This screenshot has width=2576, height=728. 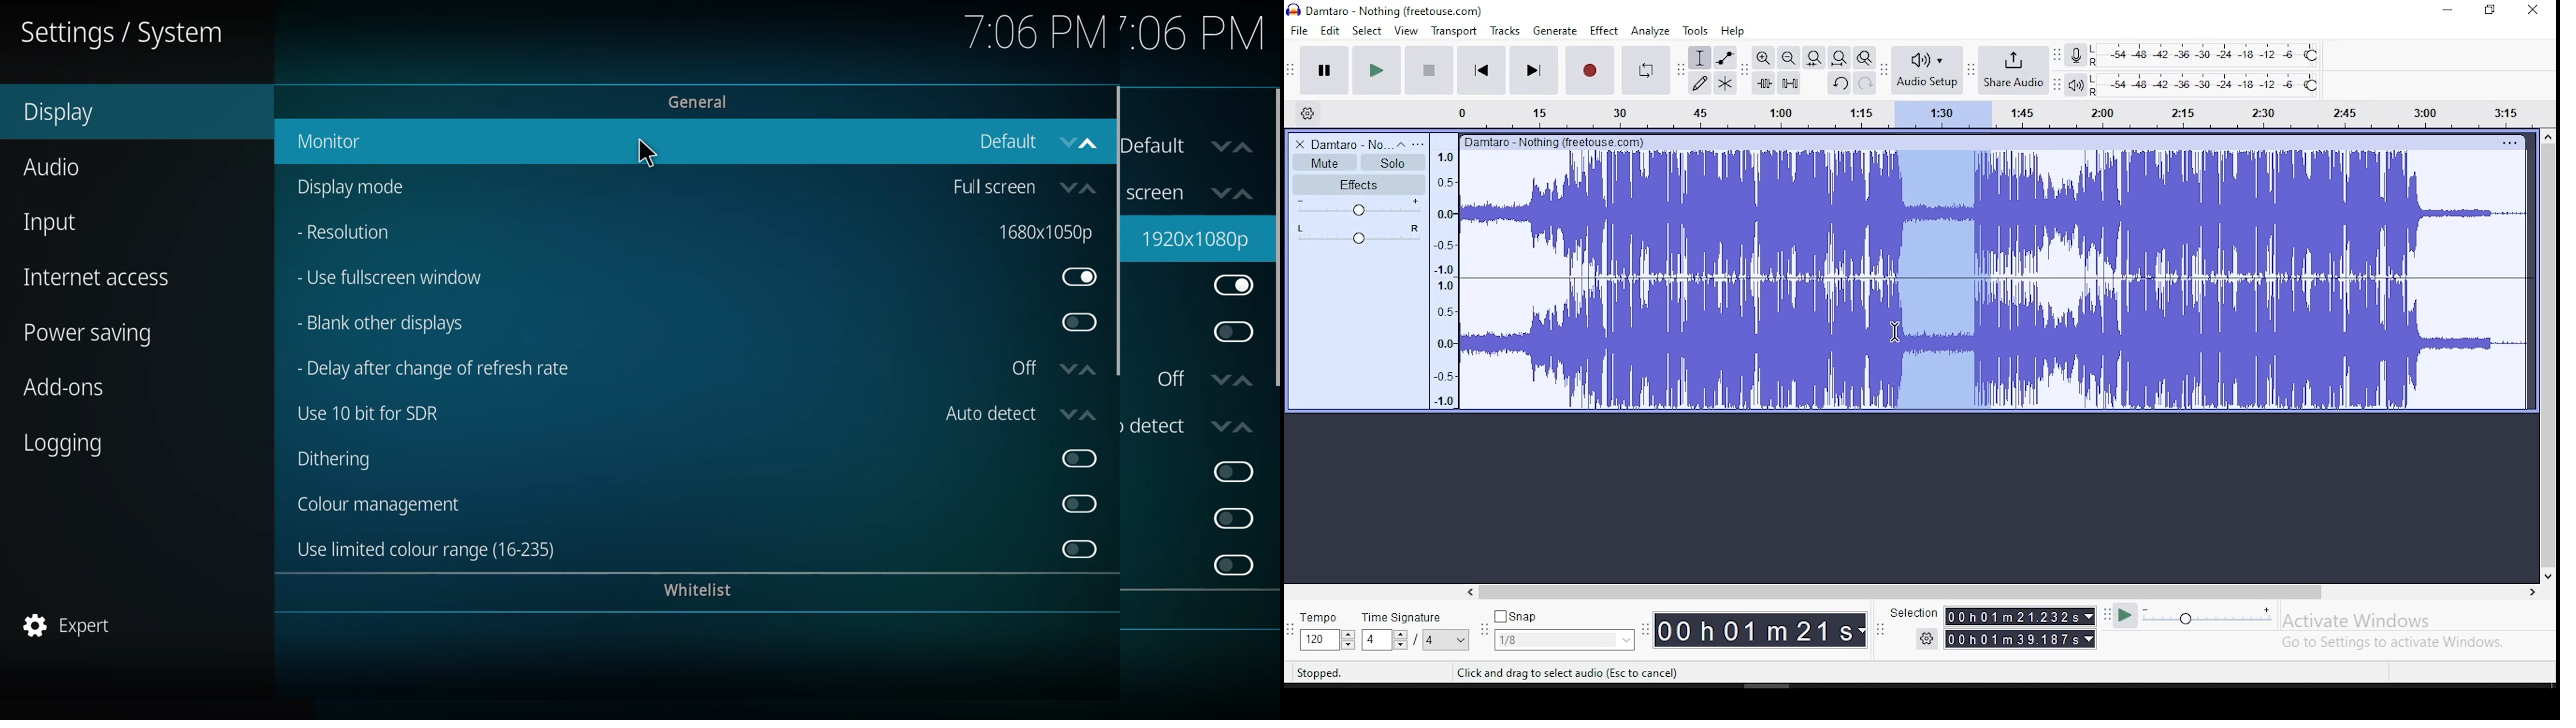 What do you see at coordinates (151, 33) in the screenshot?
I see `system` at bounding box center [151, 33].